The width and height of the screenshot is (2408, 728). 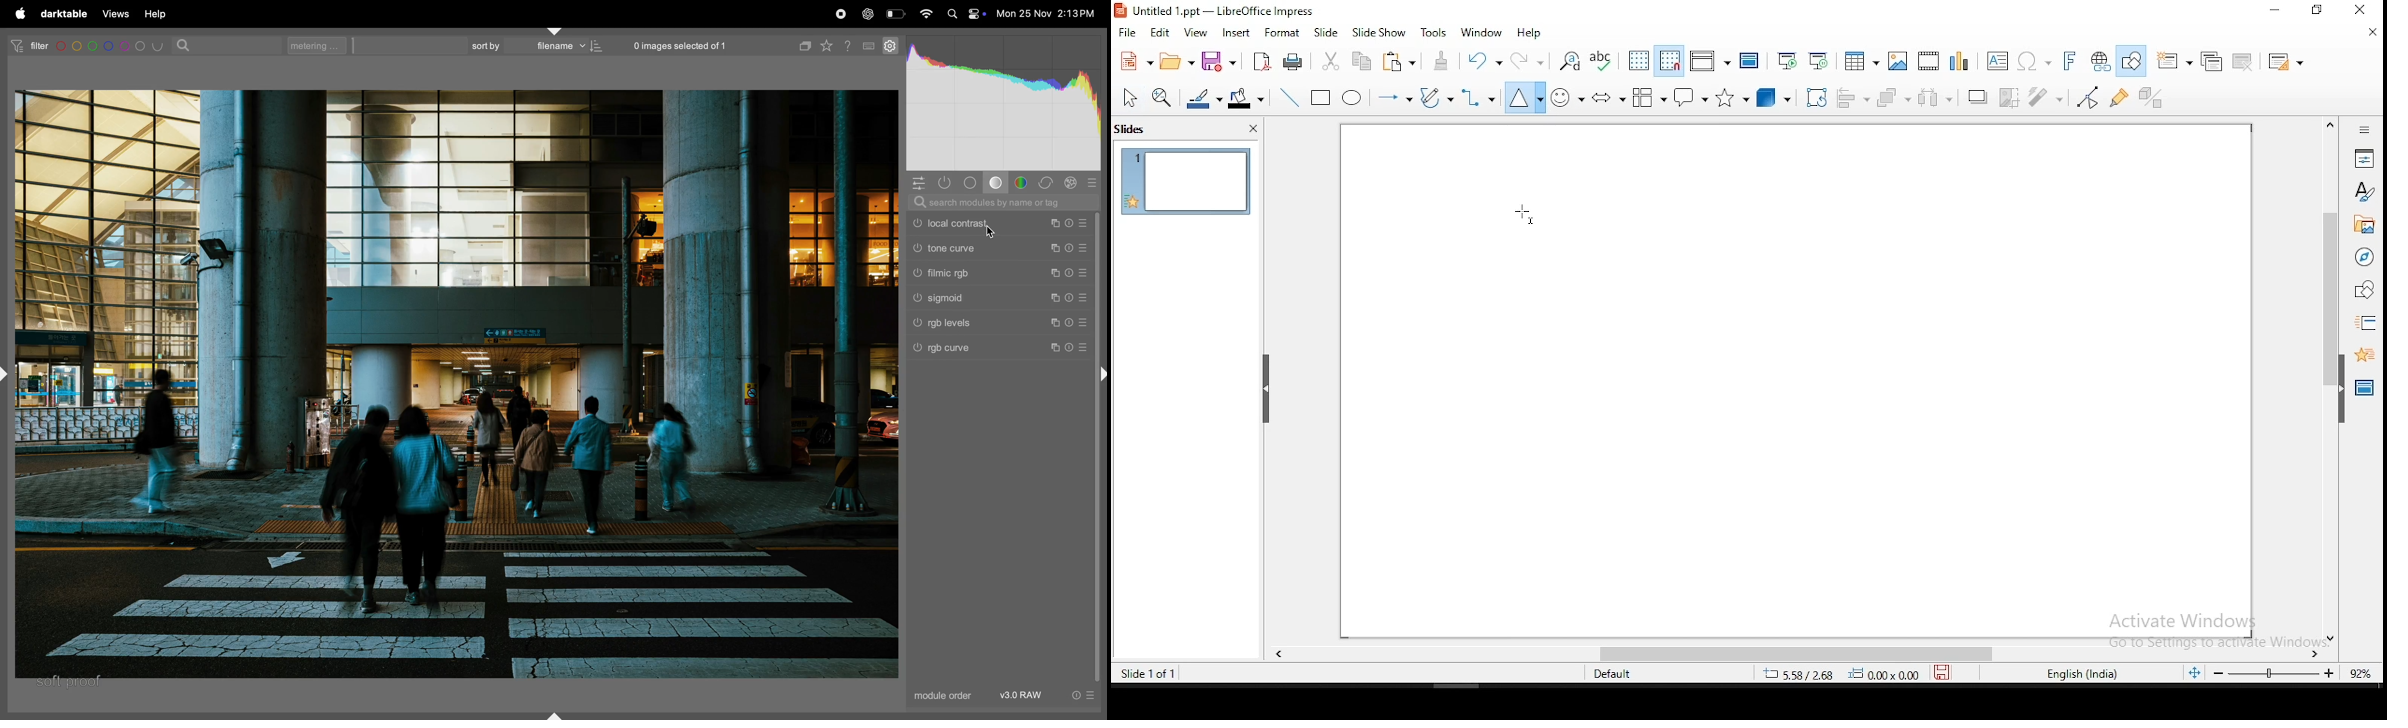 I want to click on rgb curve, so click(x=993, y=347).